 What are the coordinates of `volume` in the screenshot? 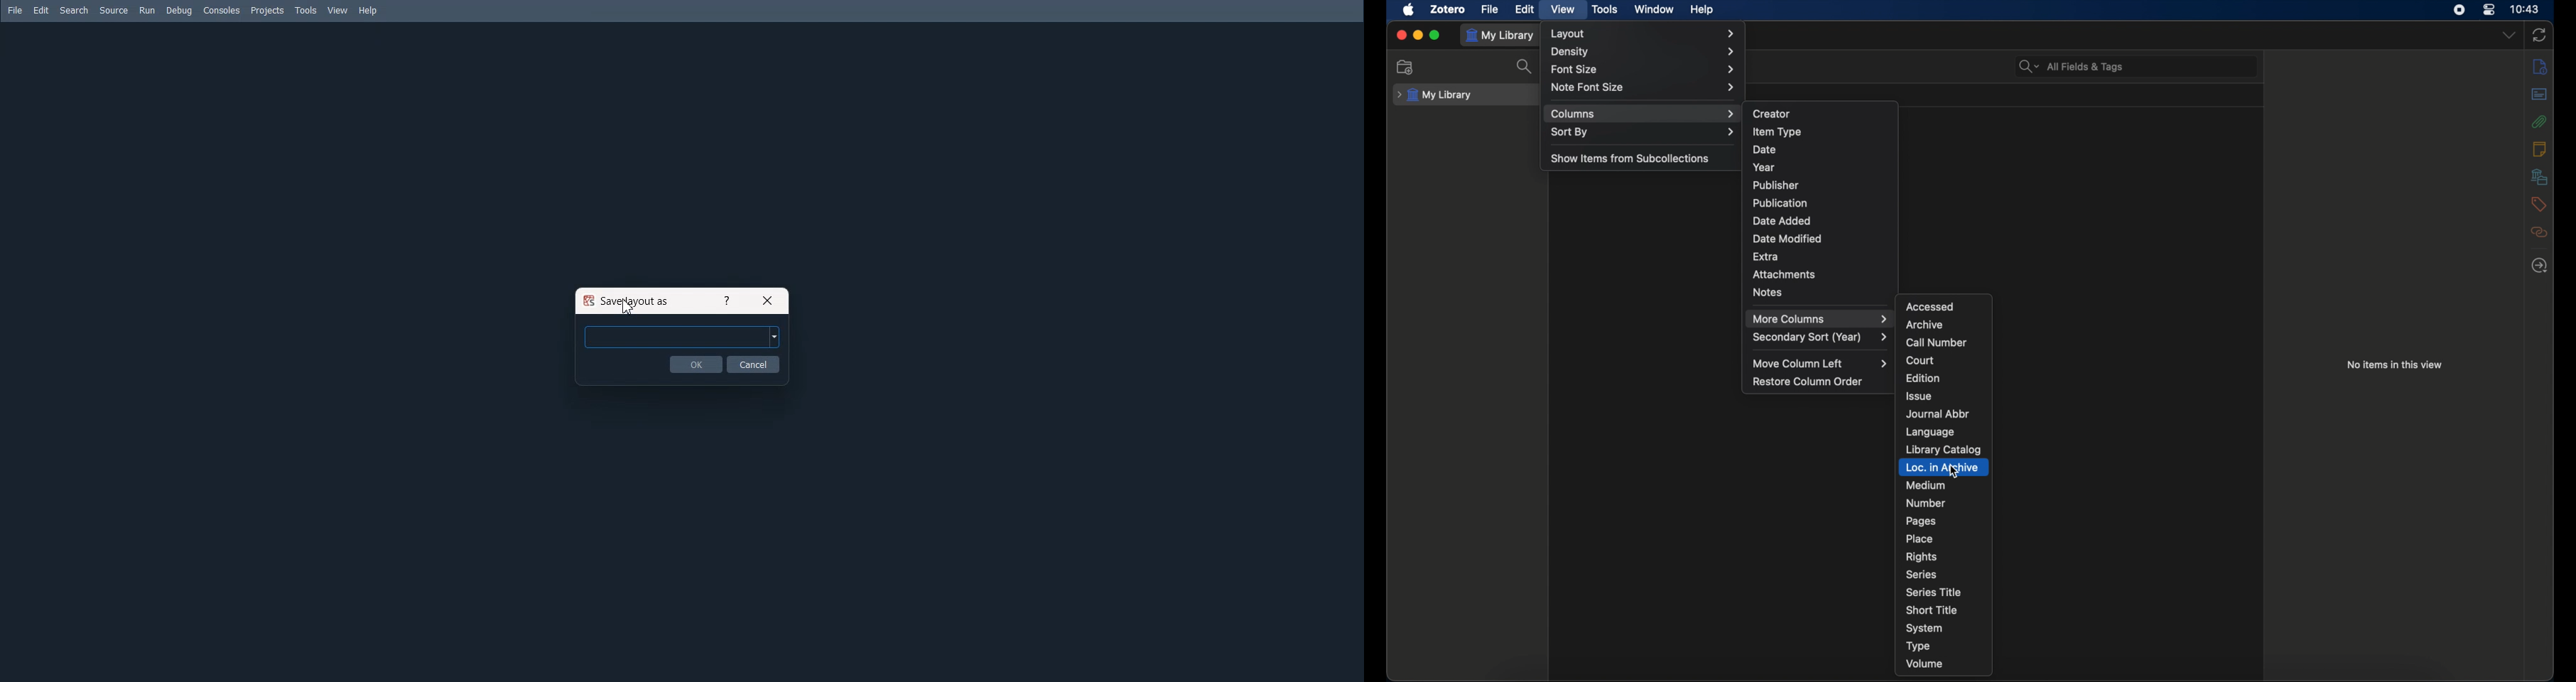 It's located at (1925, 664).